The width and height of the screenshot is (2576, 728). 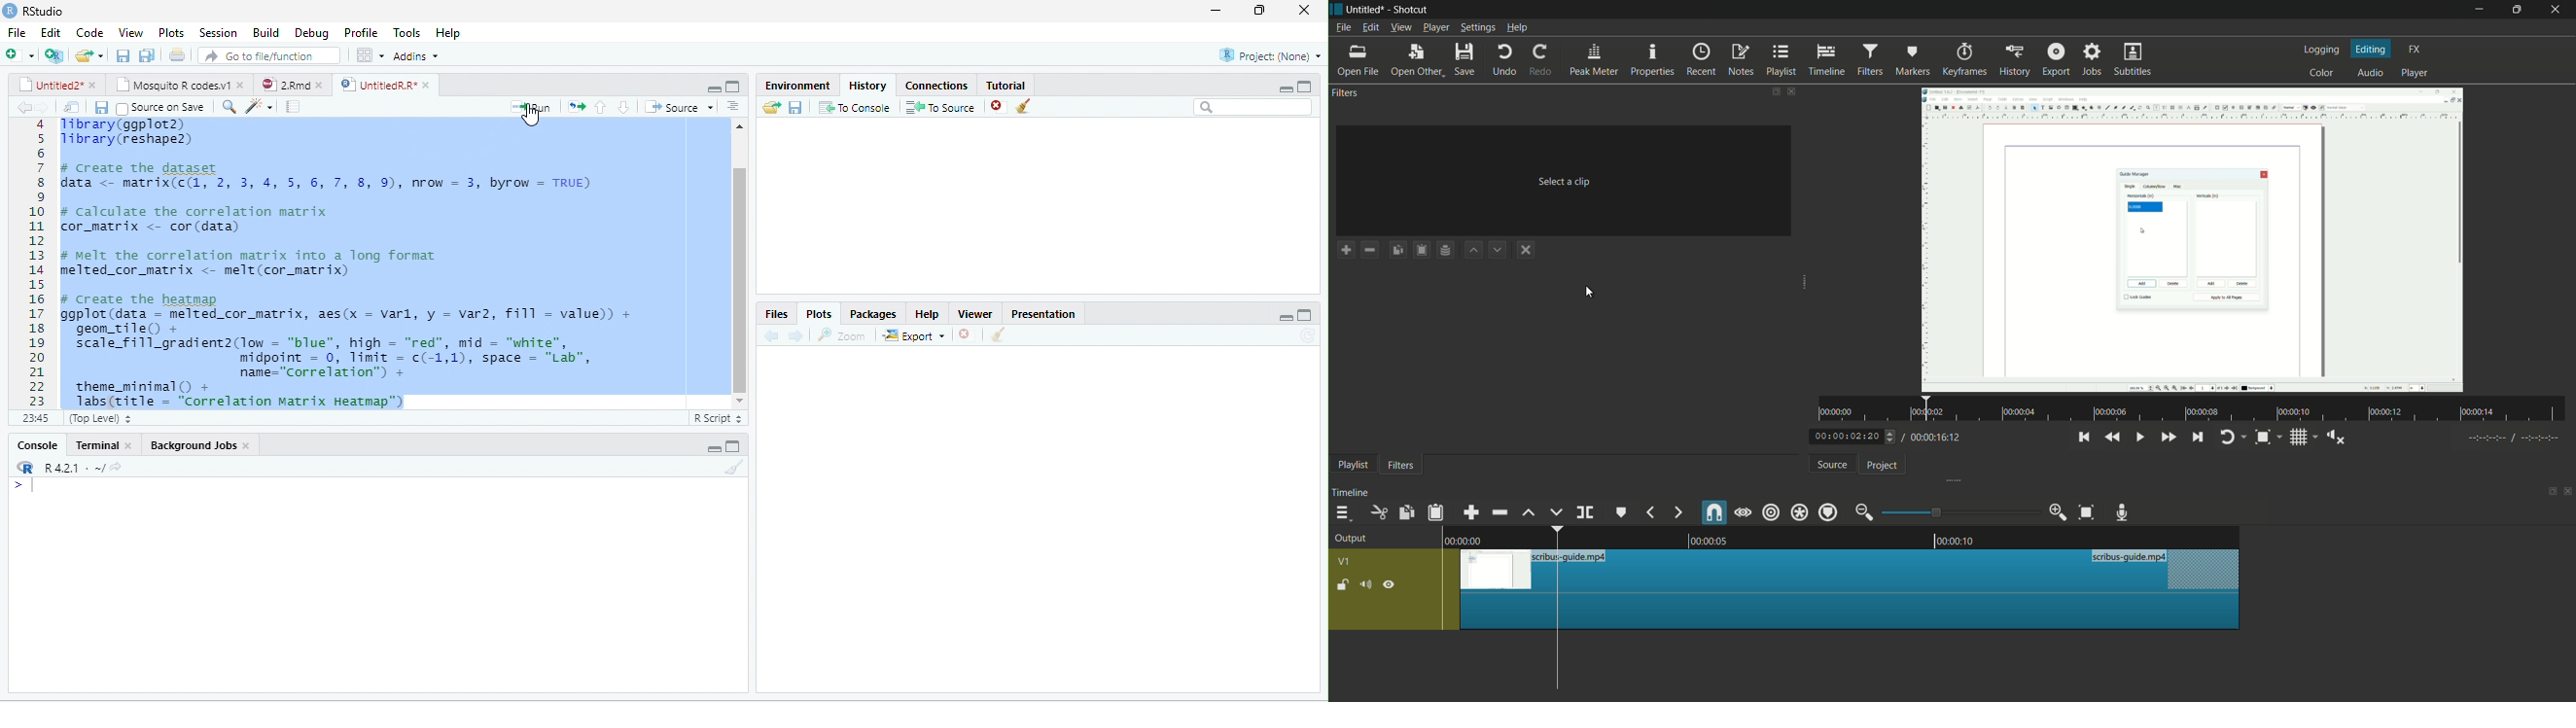 What do you see at coordinates (2139, 437) in the screenshot?
I see `toggle play or pause` at bounding box center [2139, 437].